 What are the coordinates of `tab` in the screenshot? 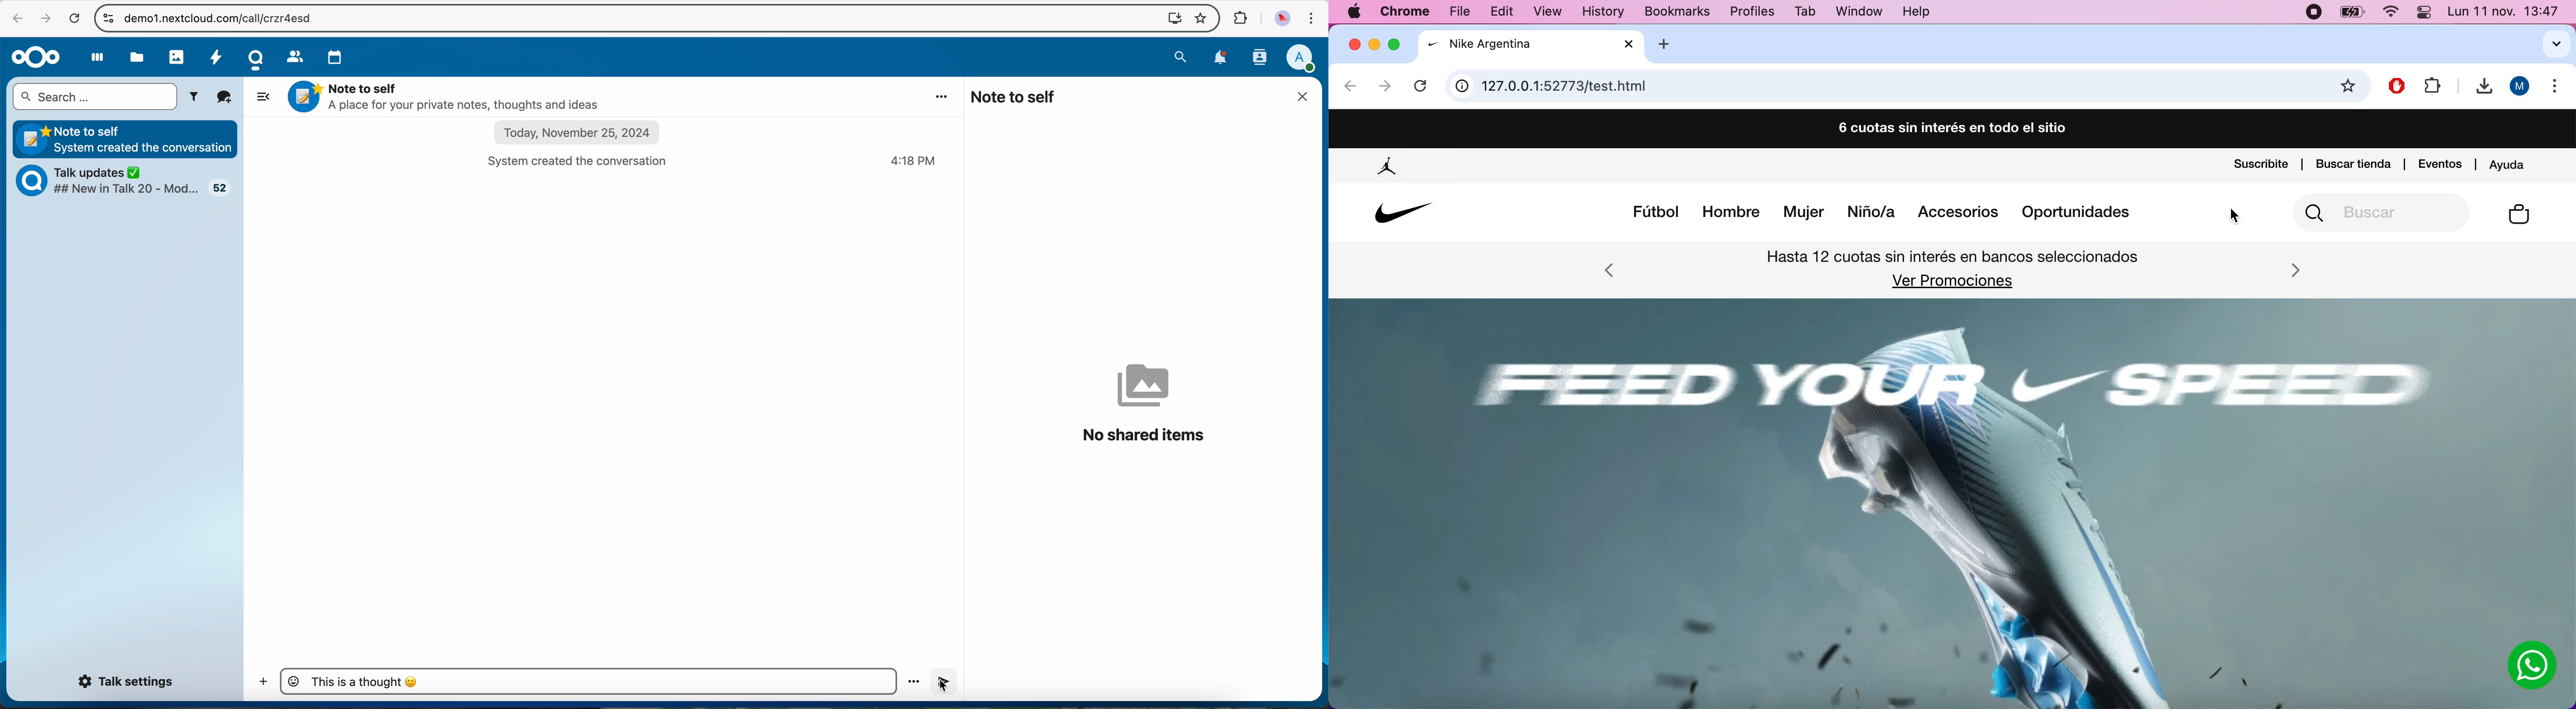 It's located at (1533, 45).